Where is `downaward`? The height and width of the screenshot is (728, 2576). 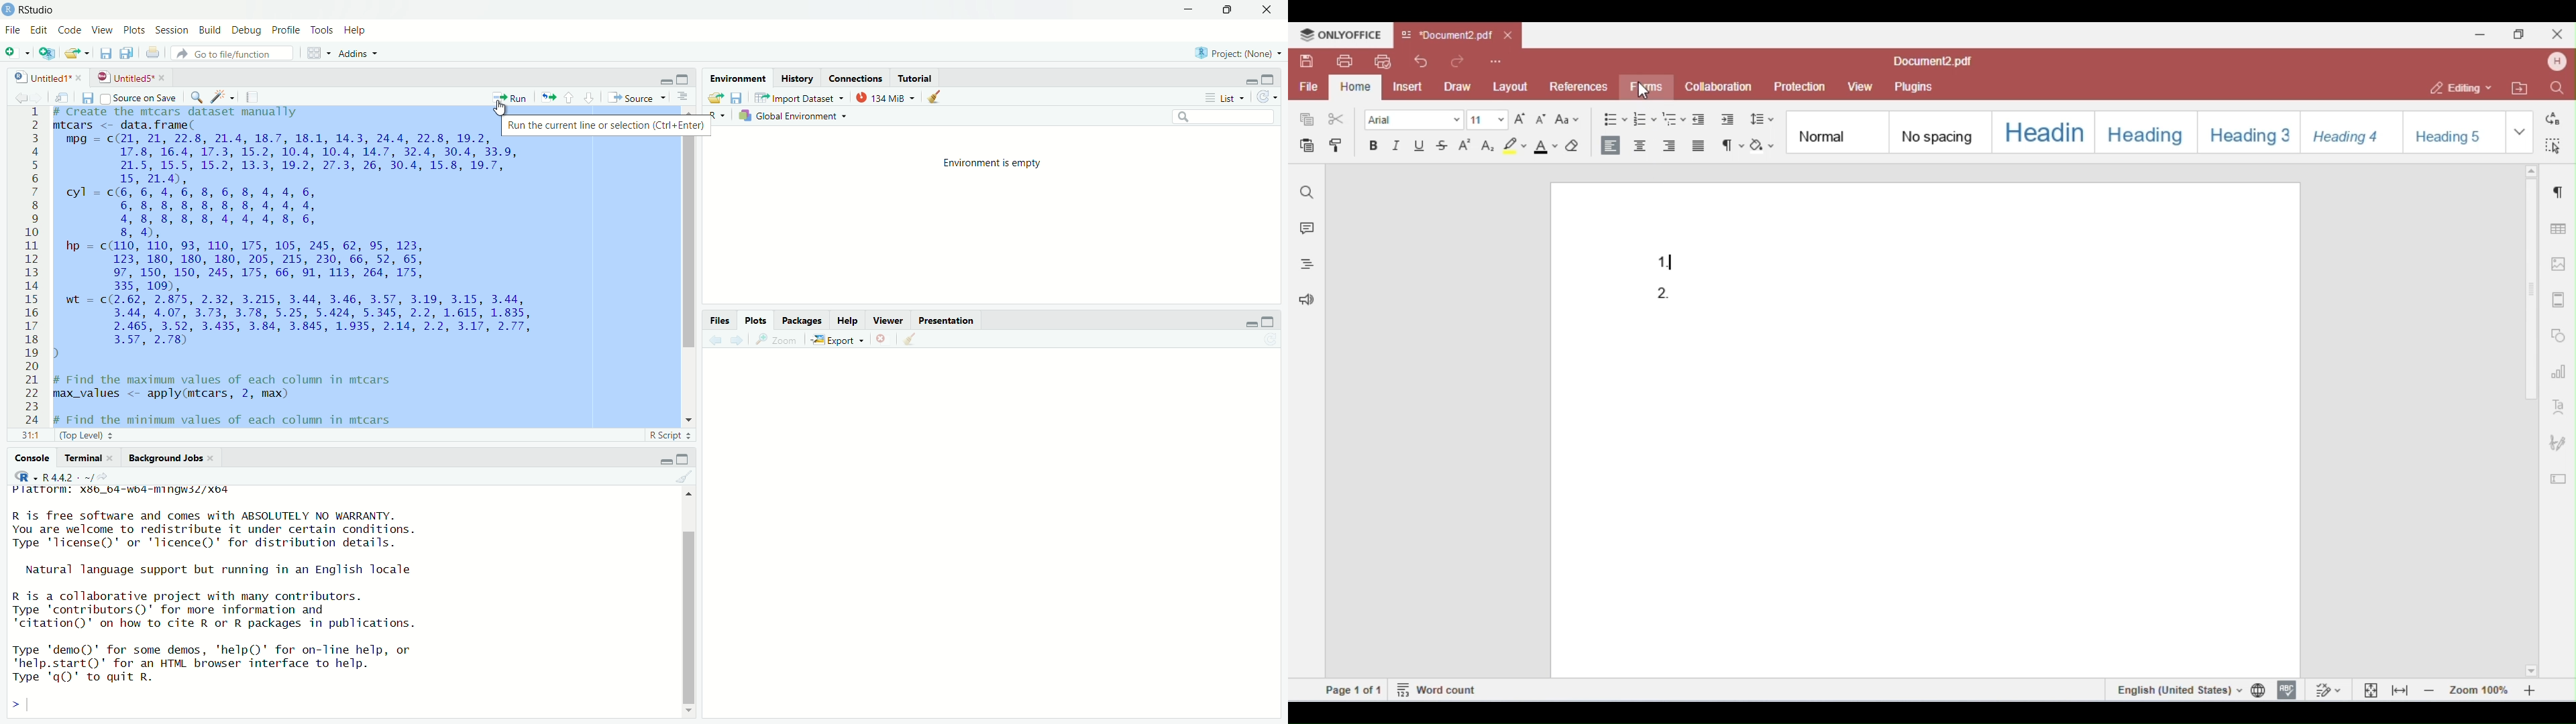
downaward is located at coordinates (592, 97).